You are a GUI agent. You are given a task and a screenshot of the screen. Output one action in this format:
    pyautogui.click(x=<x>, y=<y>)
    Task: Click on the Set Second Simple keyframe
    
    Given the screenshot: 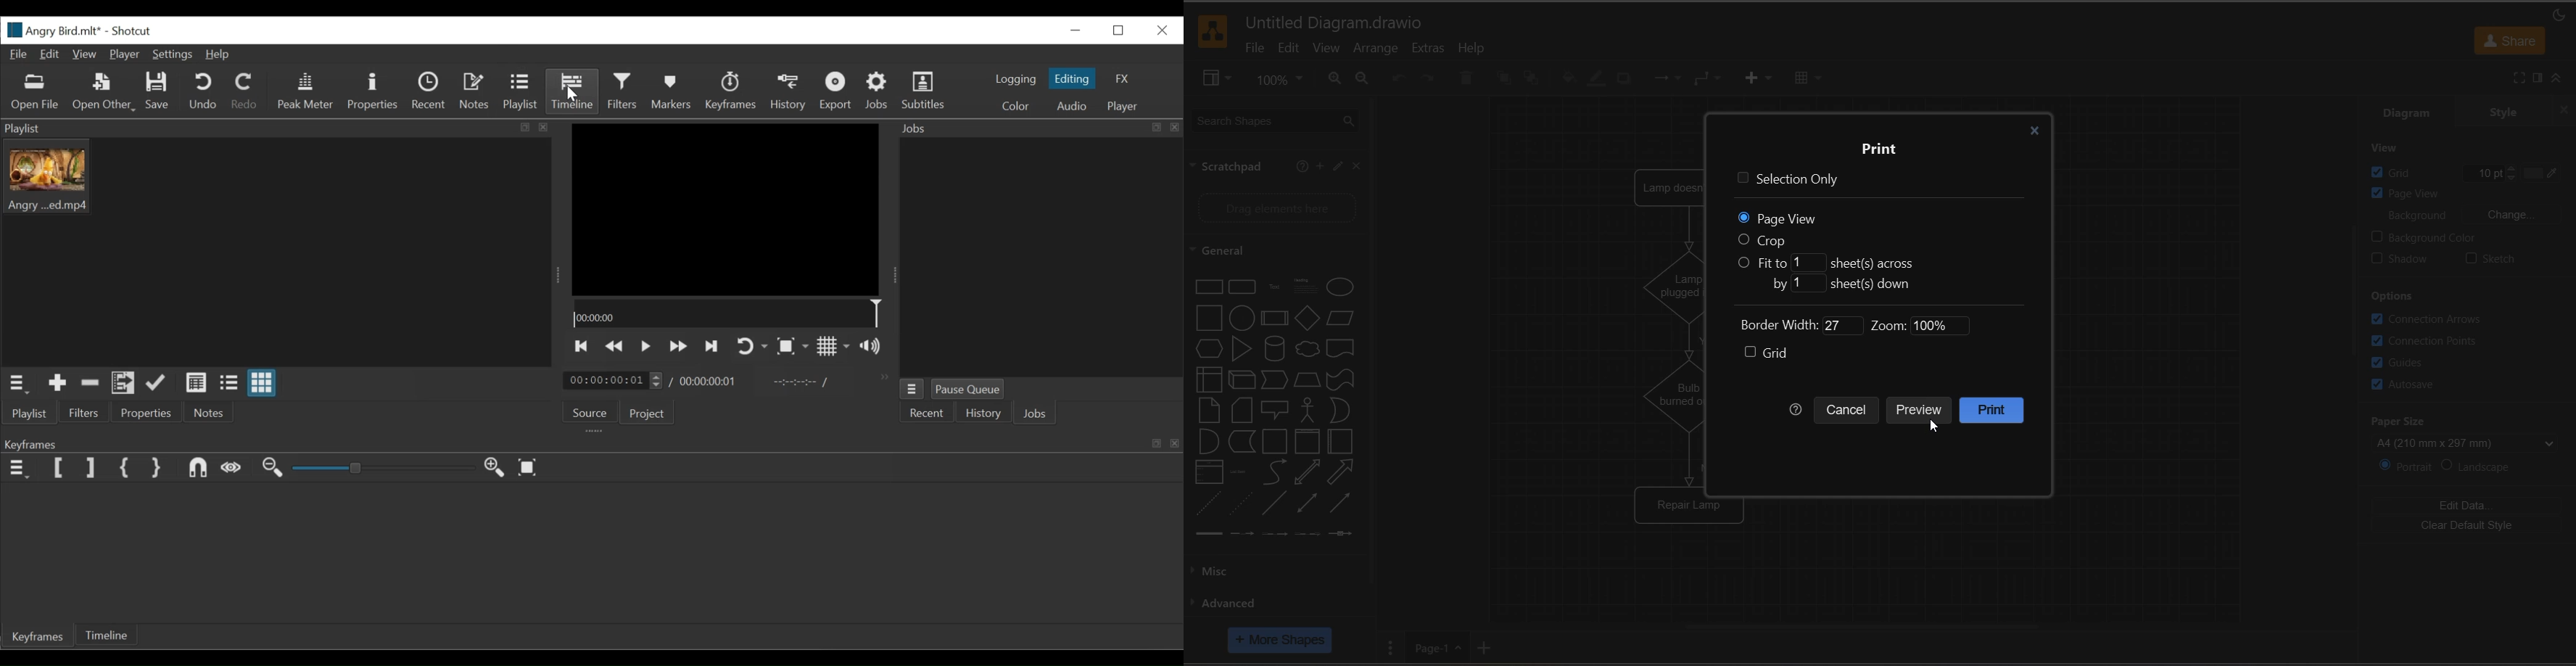 What is the action you would take?
    pyautogui.click(x=154, y=468)
    